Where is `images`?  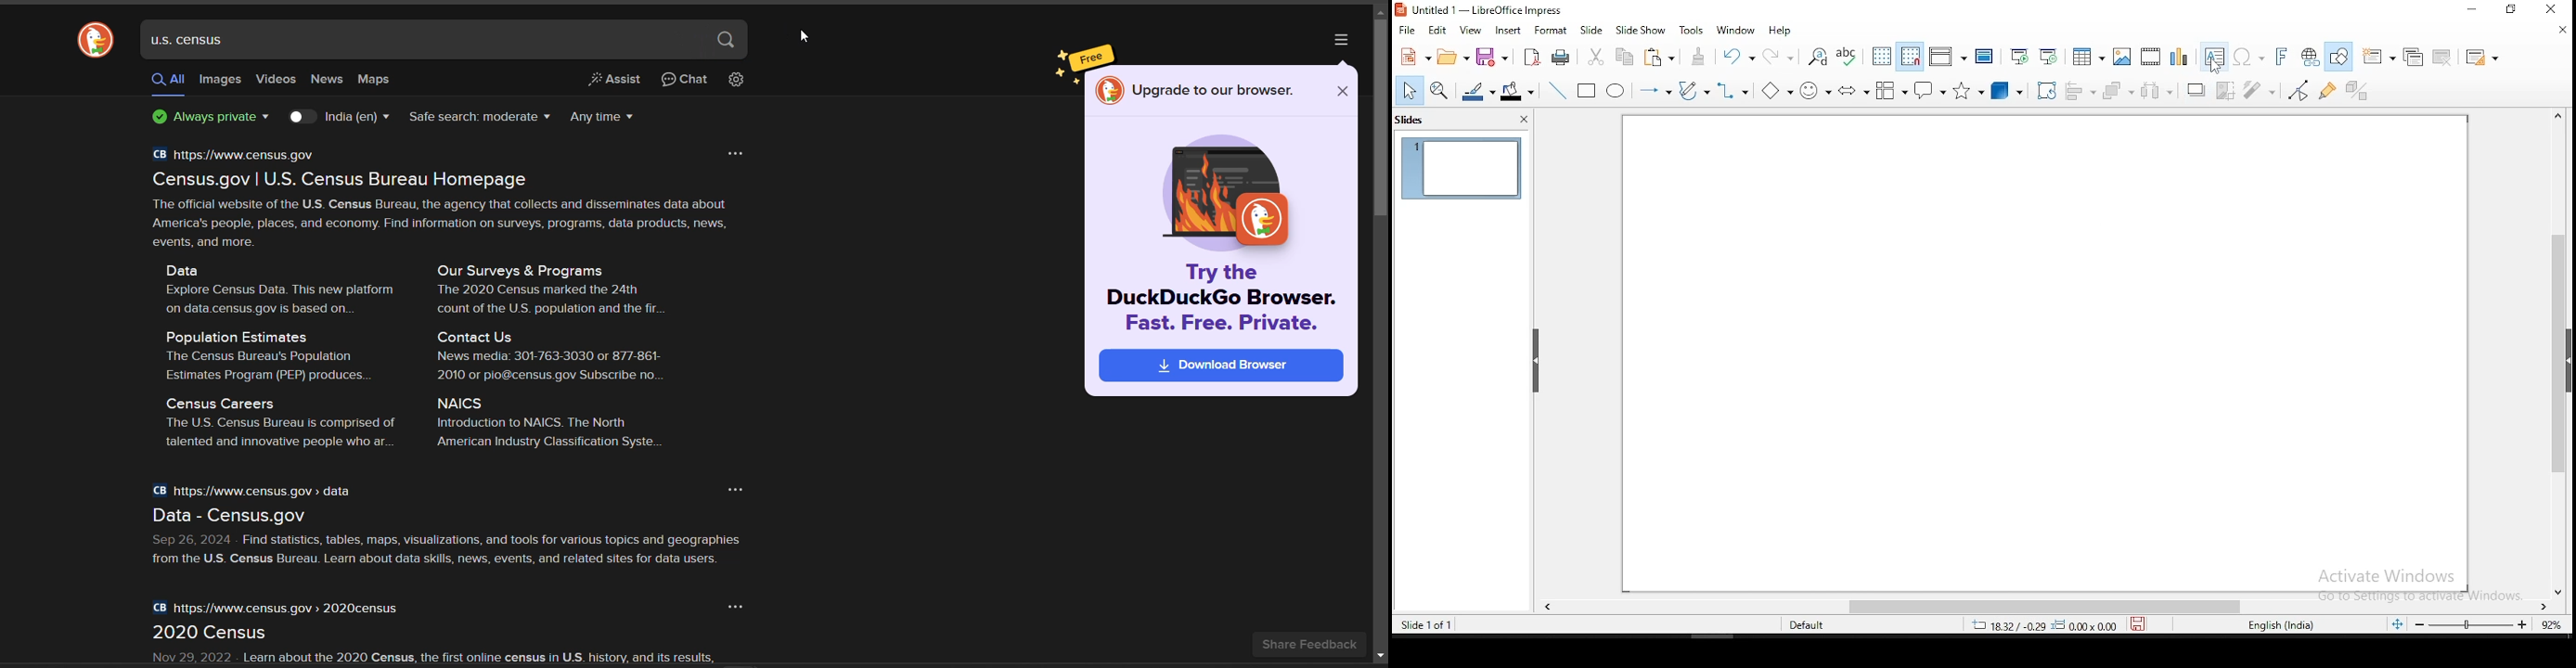
images is located at coordinates (222, 82).